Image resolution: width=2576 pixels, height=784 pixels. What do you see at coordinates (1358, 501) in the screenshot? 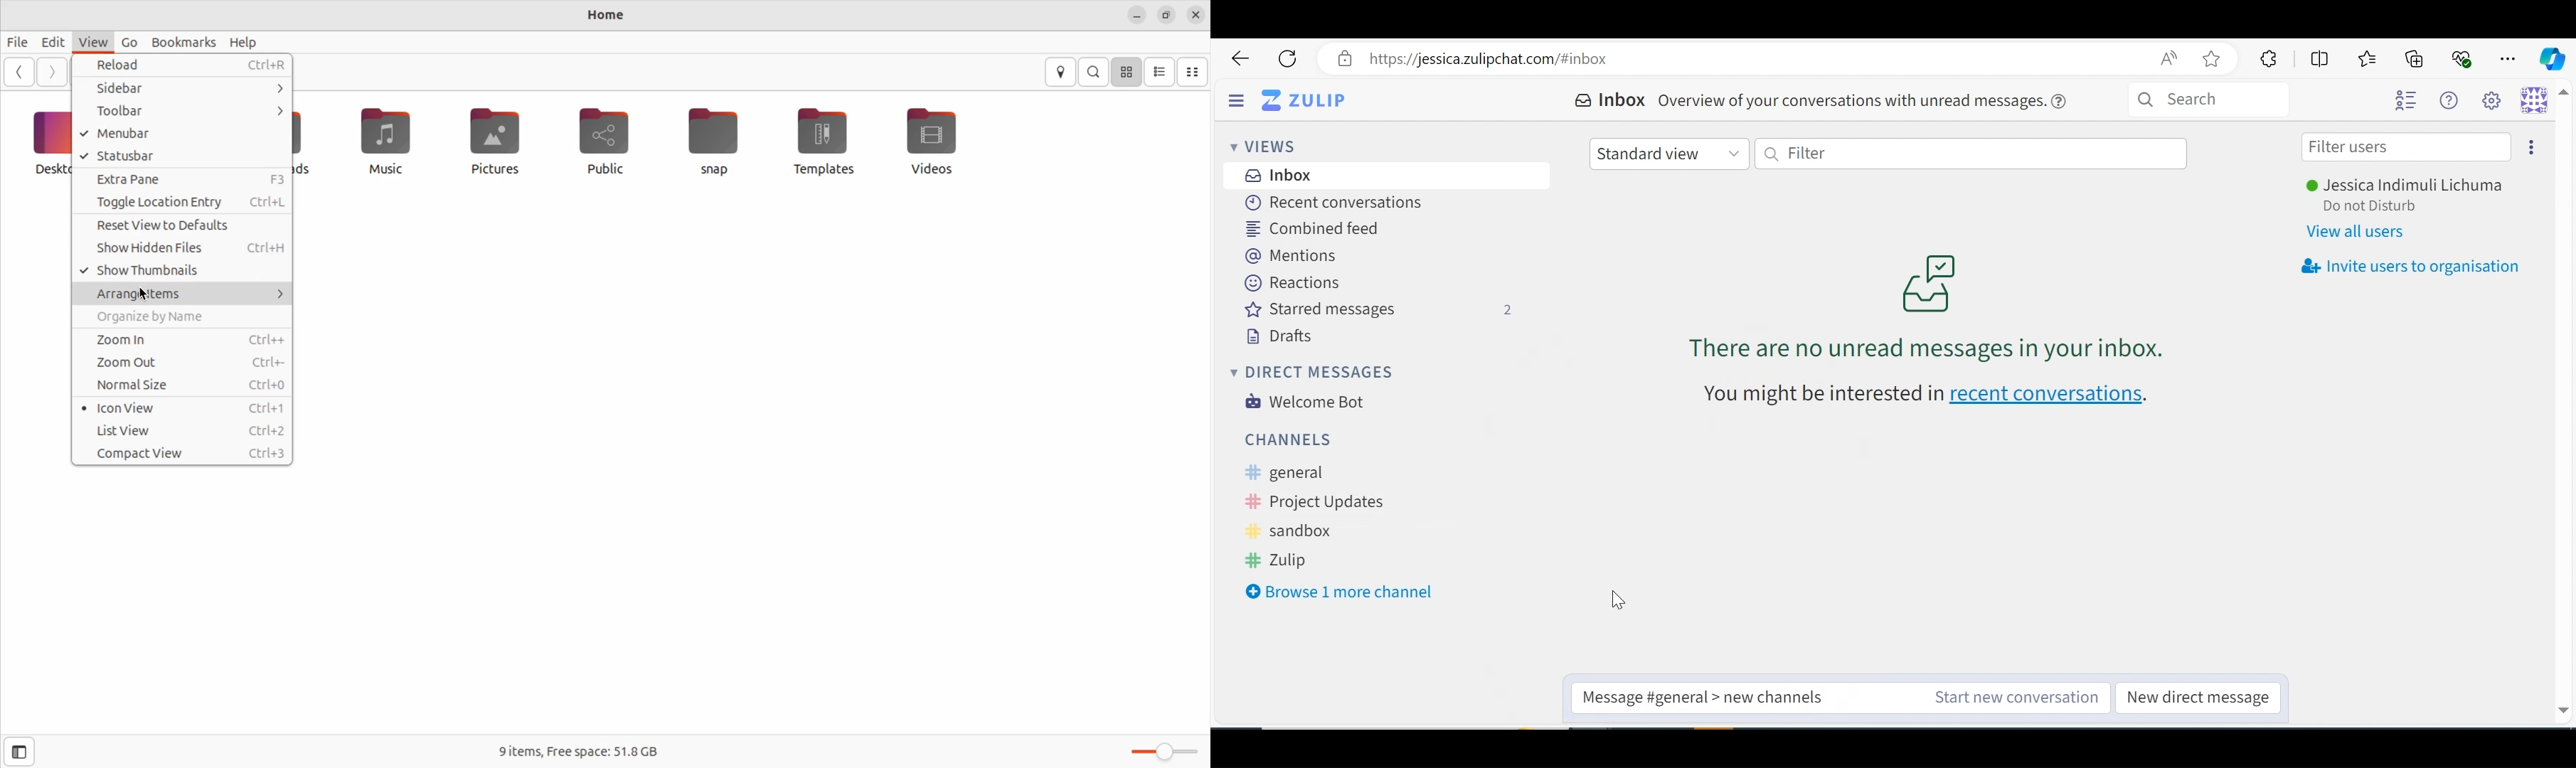
I see `Project updates` at bounding box center [1358, 501].